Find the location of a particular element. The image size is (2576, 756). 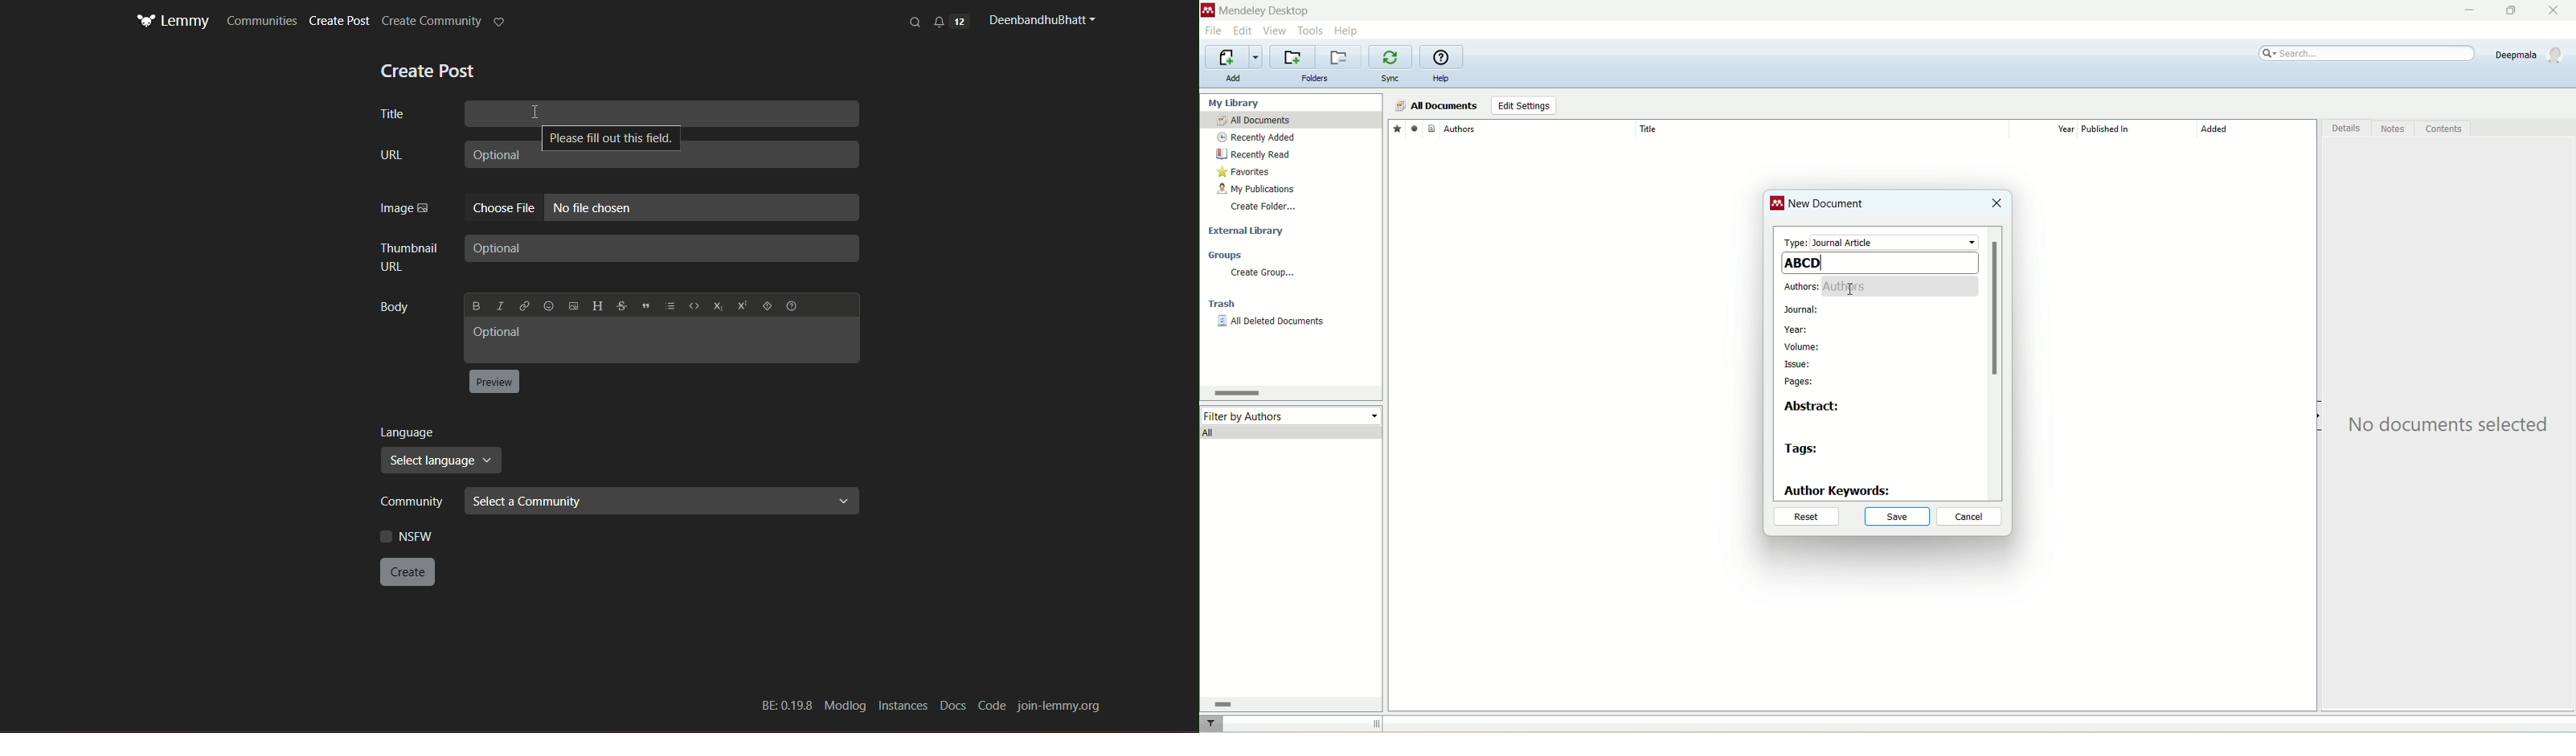

type is located at coordinates (1882, 242).